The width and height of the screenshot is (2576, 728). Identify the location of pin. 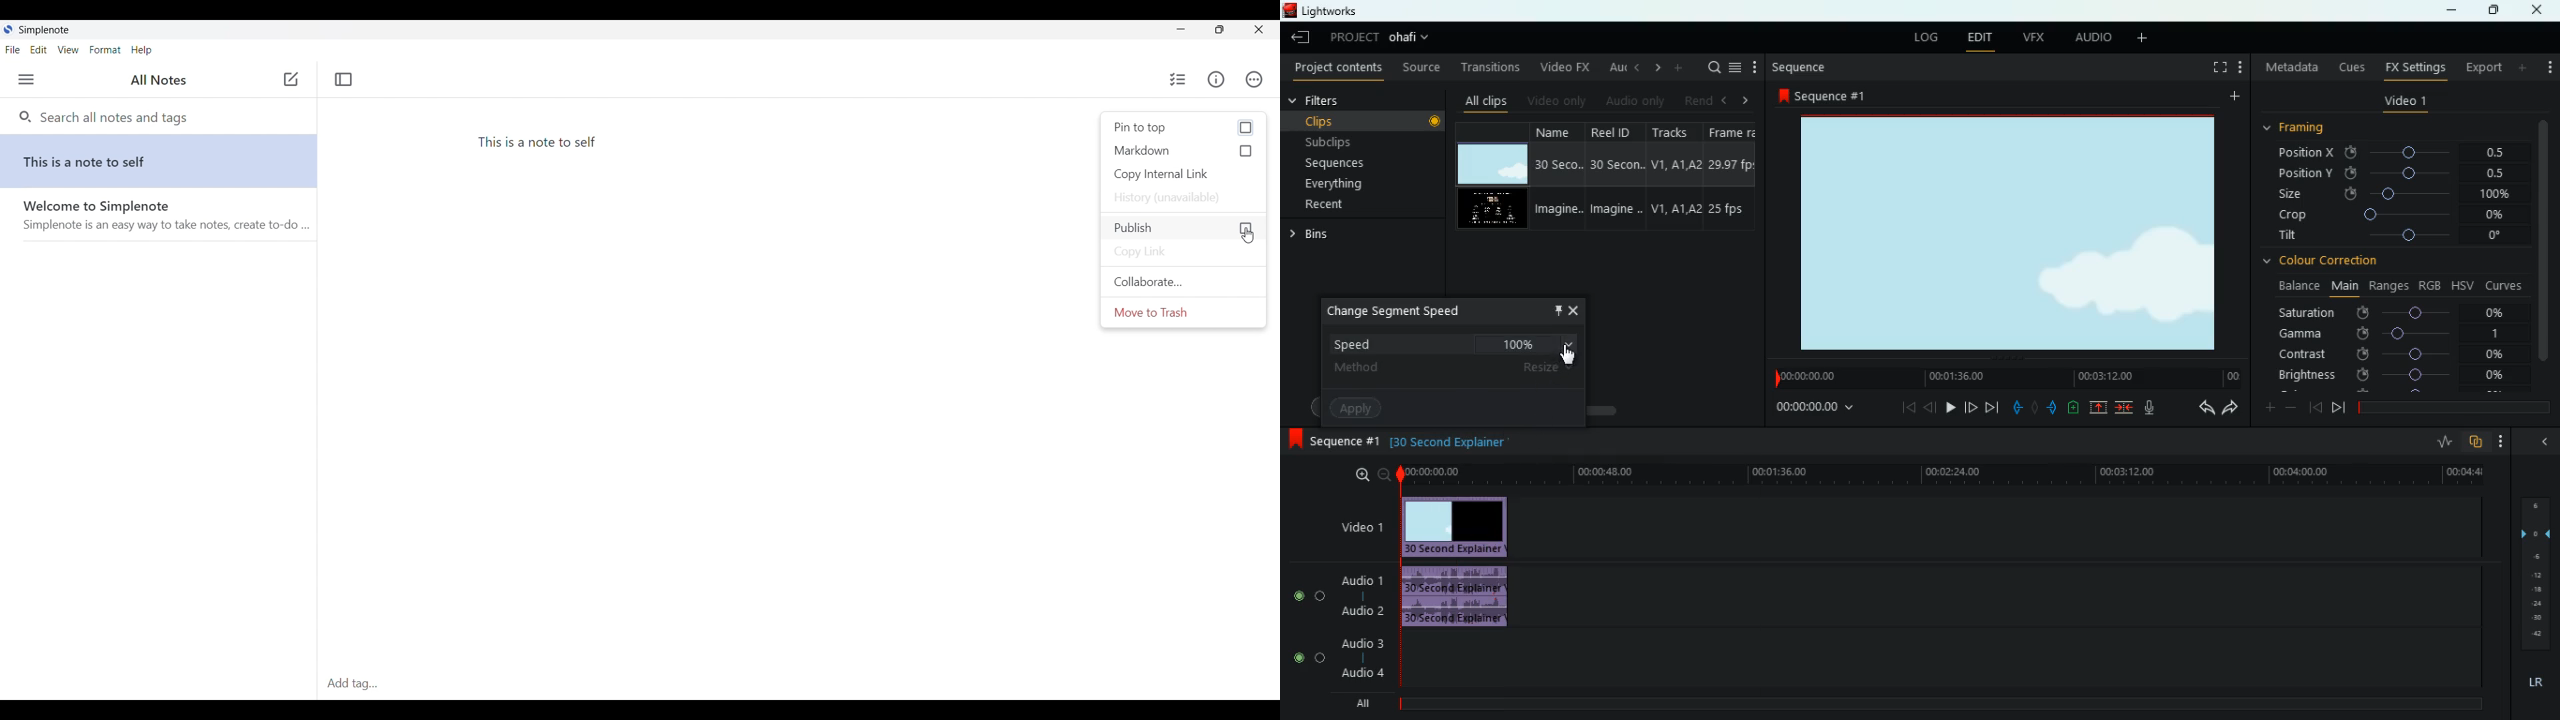
(1555, 309).